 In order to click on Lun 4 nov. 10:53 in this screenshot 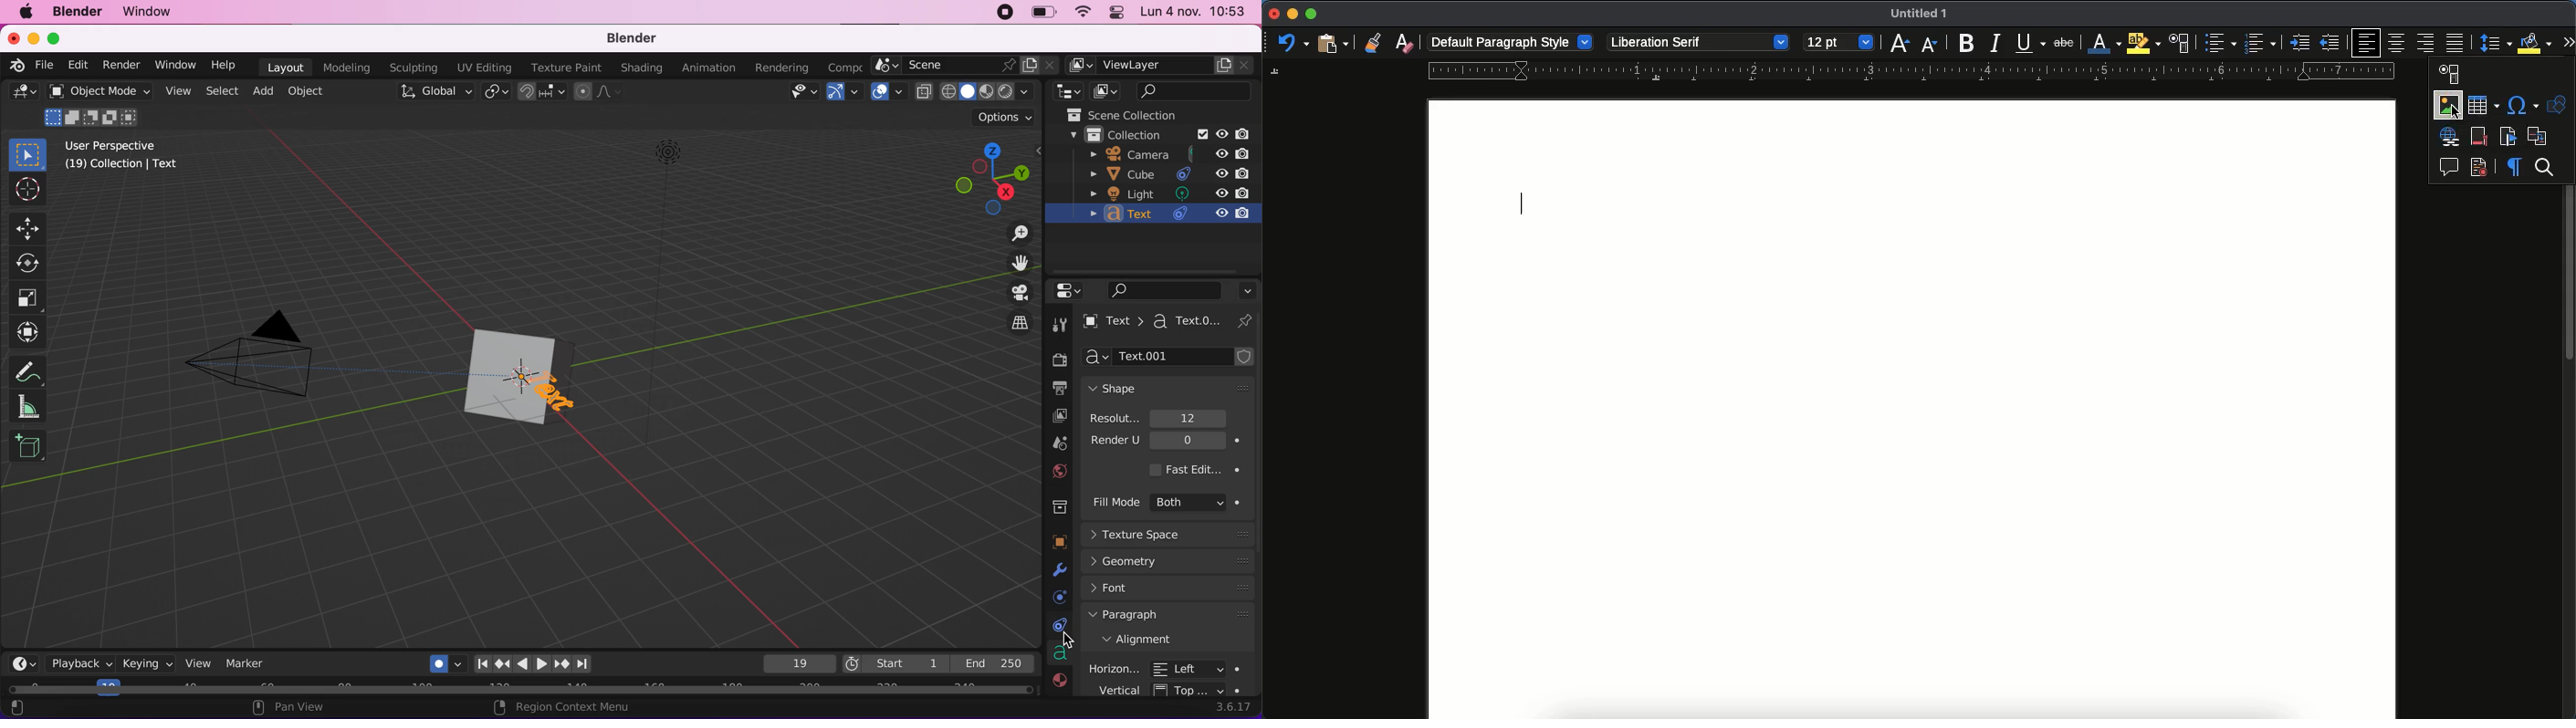, I will do `click(1194, 13)`.